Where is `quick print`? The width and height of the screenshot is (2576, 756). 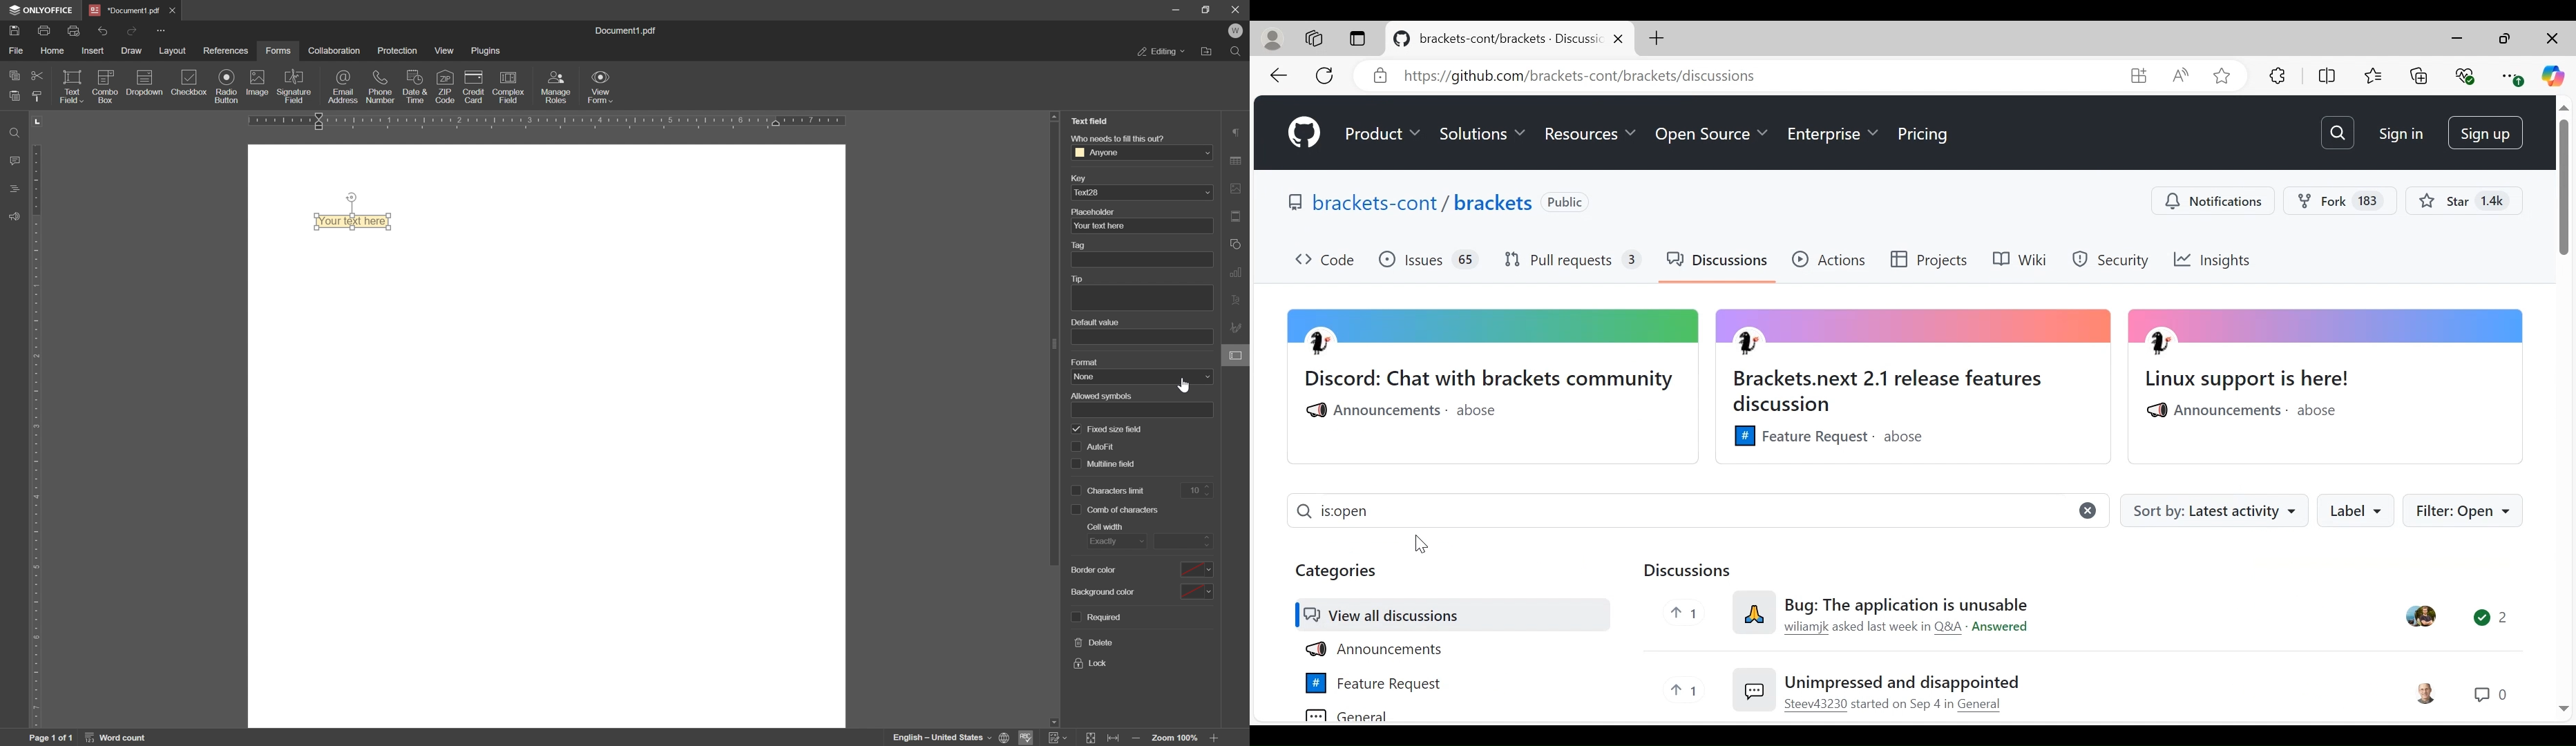
quick print is located at coordinates (73, 31).